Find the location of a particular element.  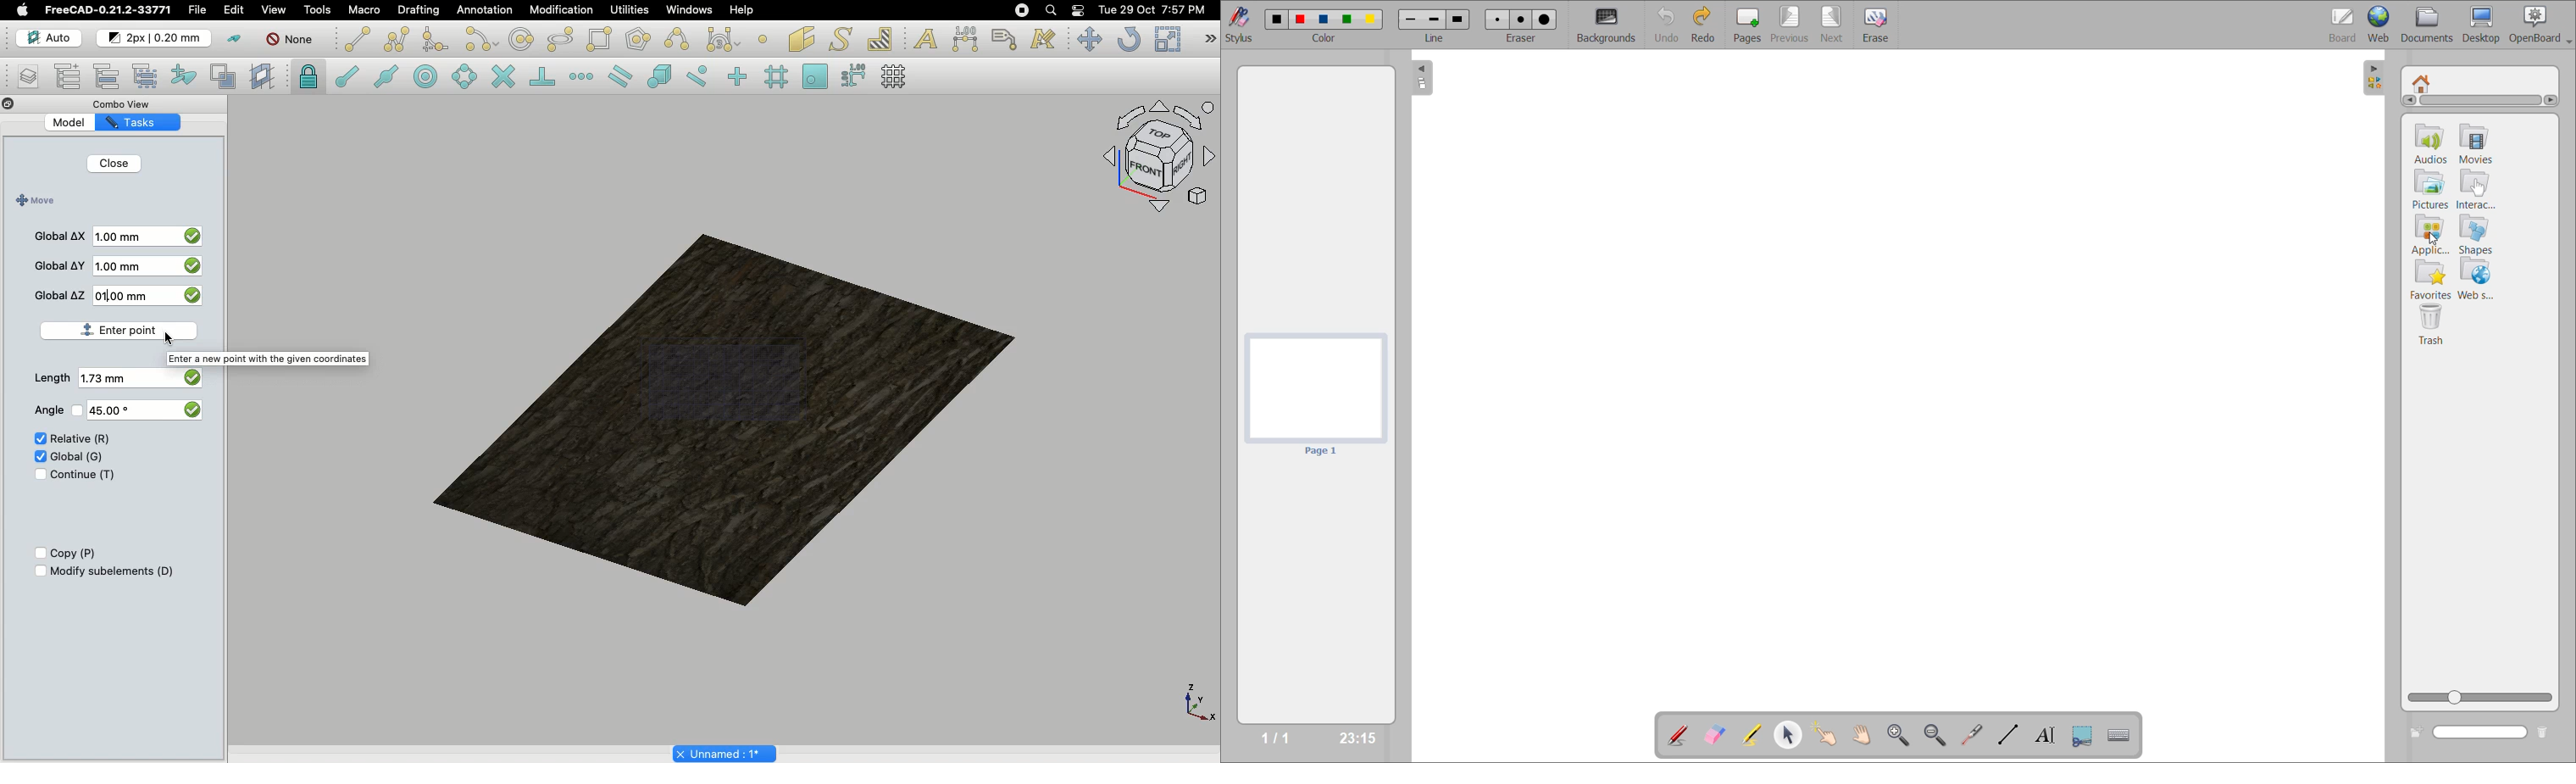

Add new named group is located at coordinates (71, 78).